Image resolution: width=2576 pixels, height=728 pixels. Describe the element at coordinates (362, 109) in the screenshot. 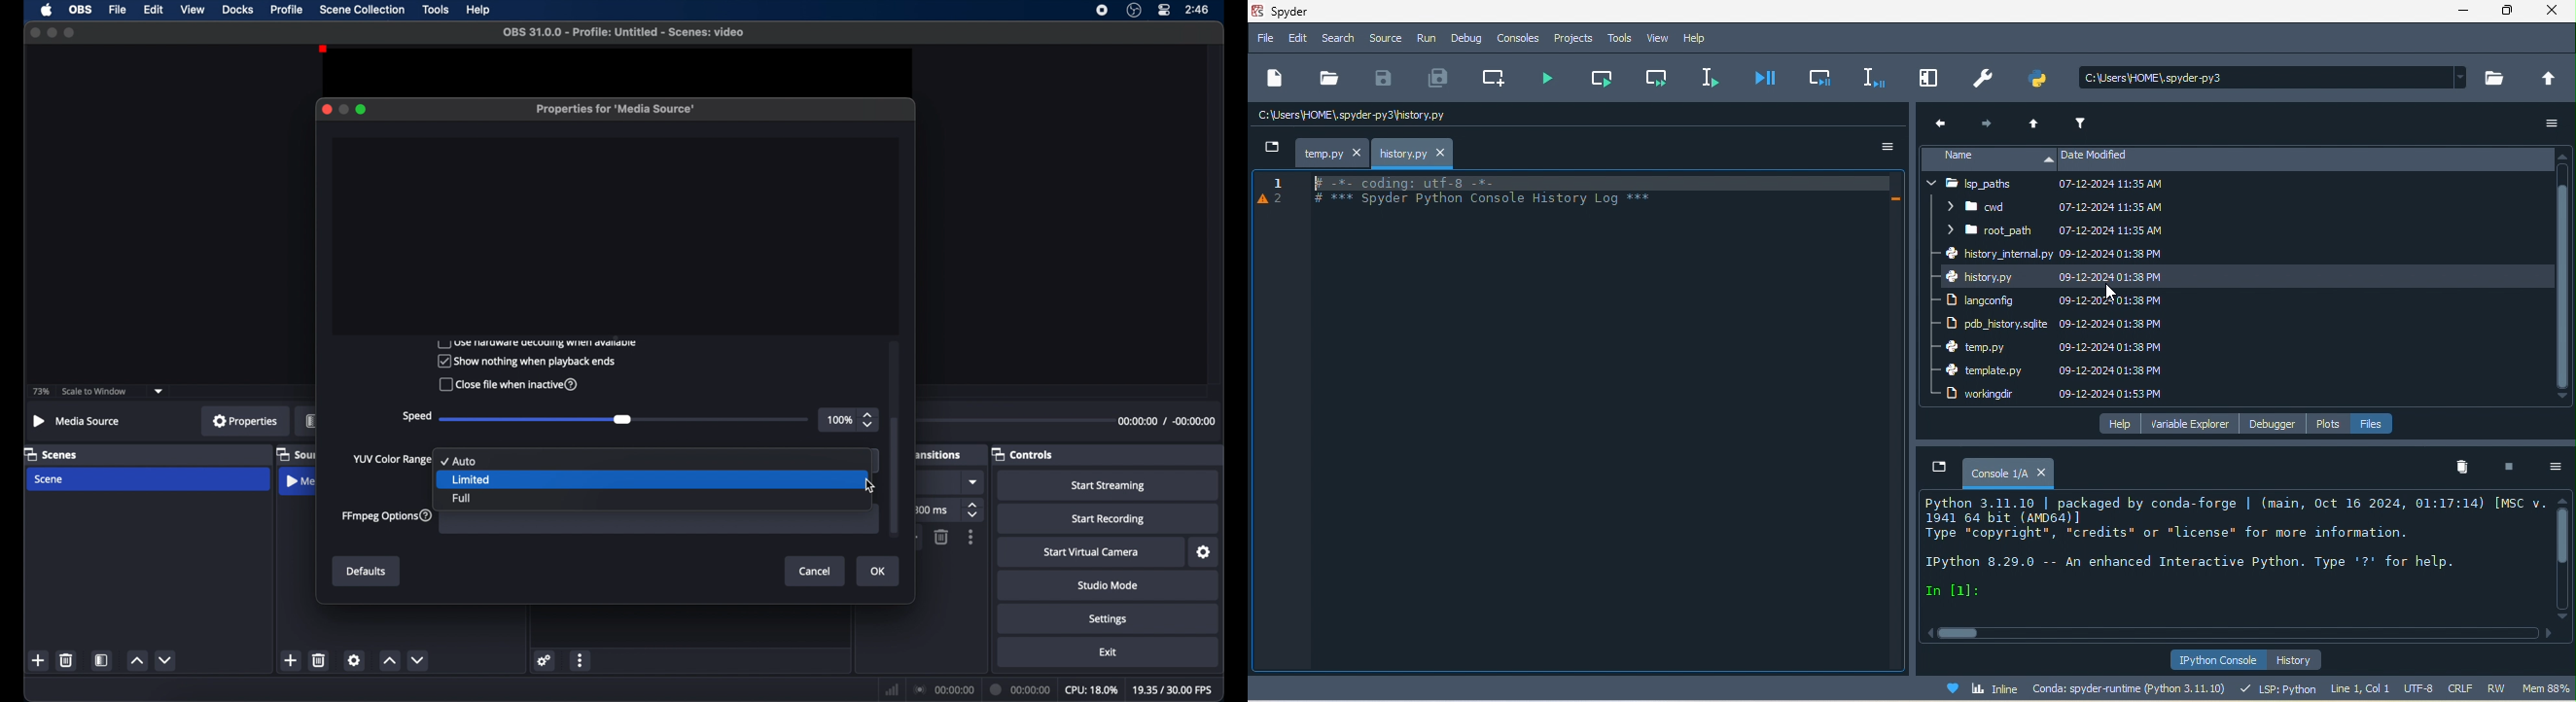

I see `maximize` at that location.